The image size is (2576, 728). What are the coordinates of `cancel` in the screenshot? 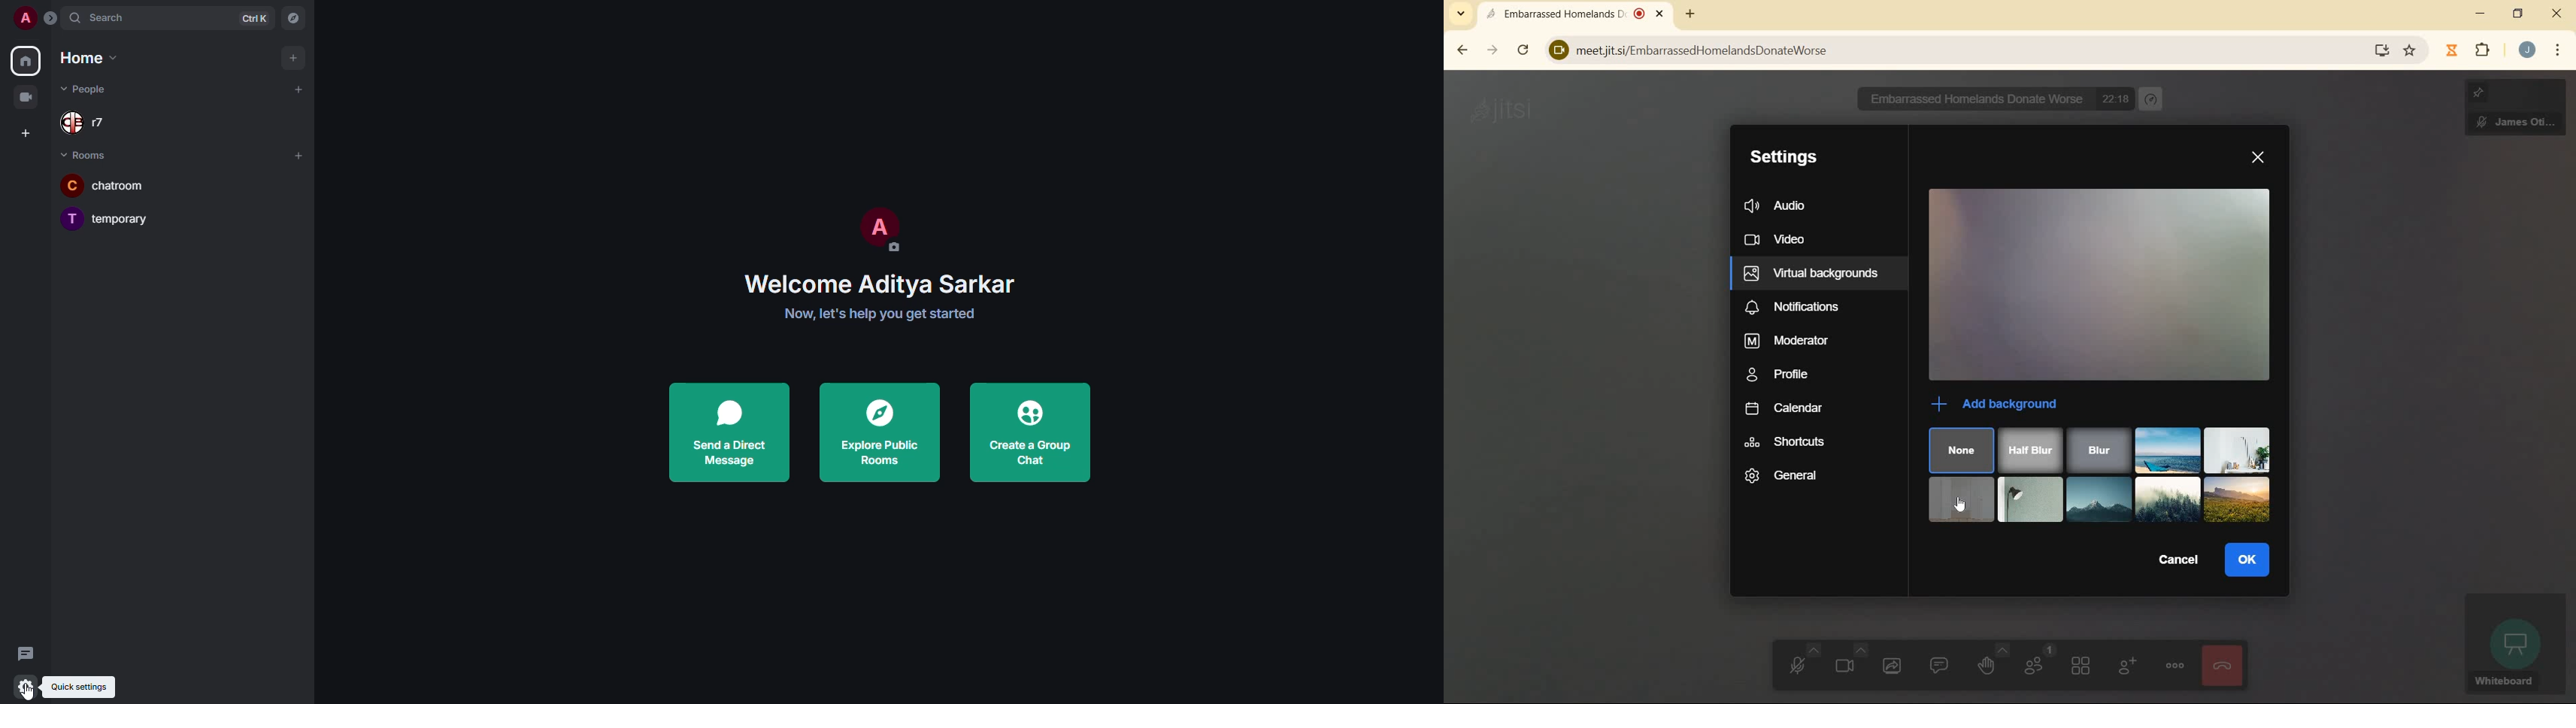 It's located at (2175, 561).